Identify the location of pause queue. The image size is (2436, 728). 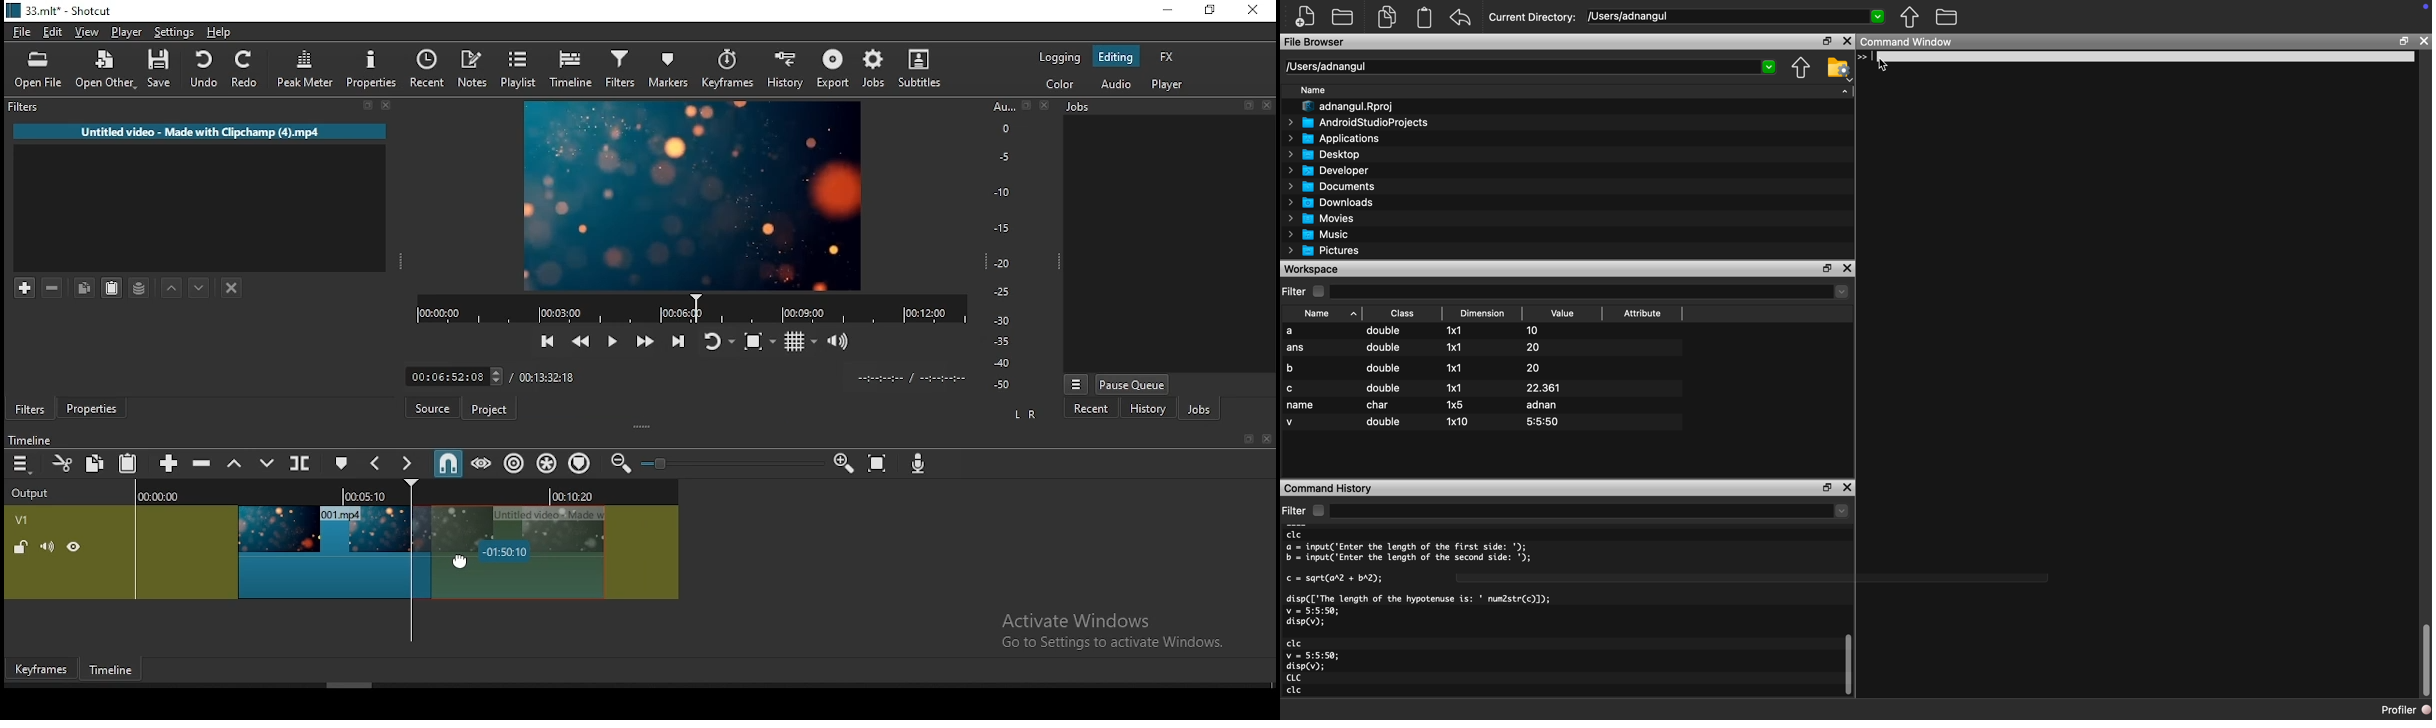
(1132, 383).